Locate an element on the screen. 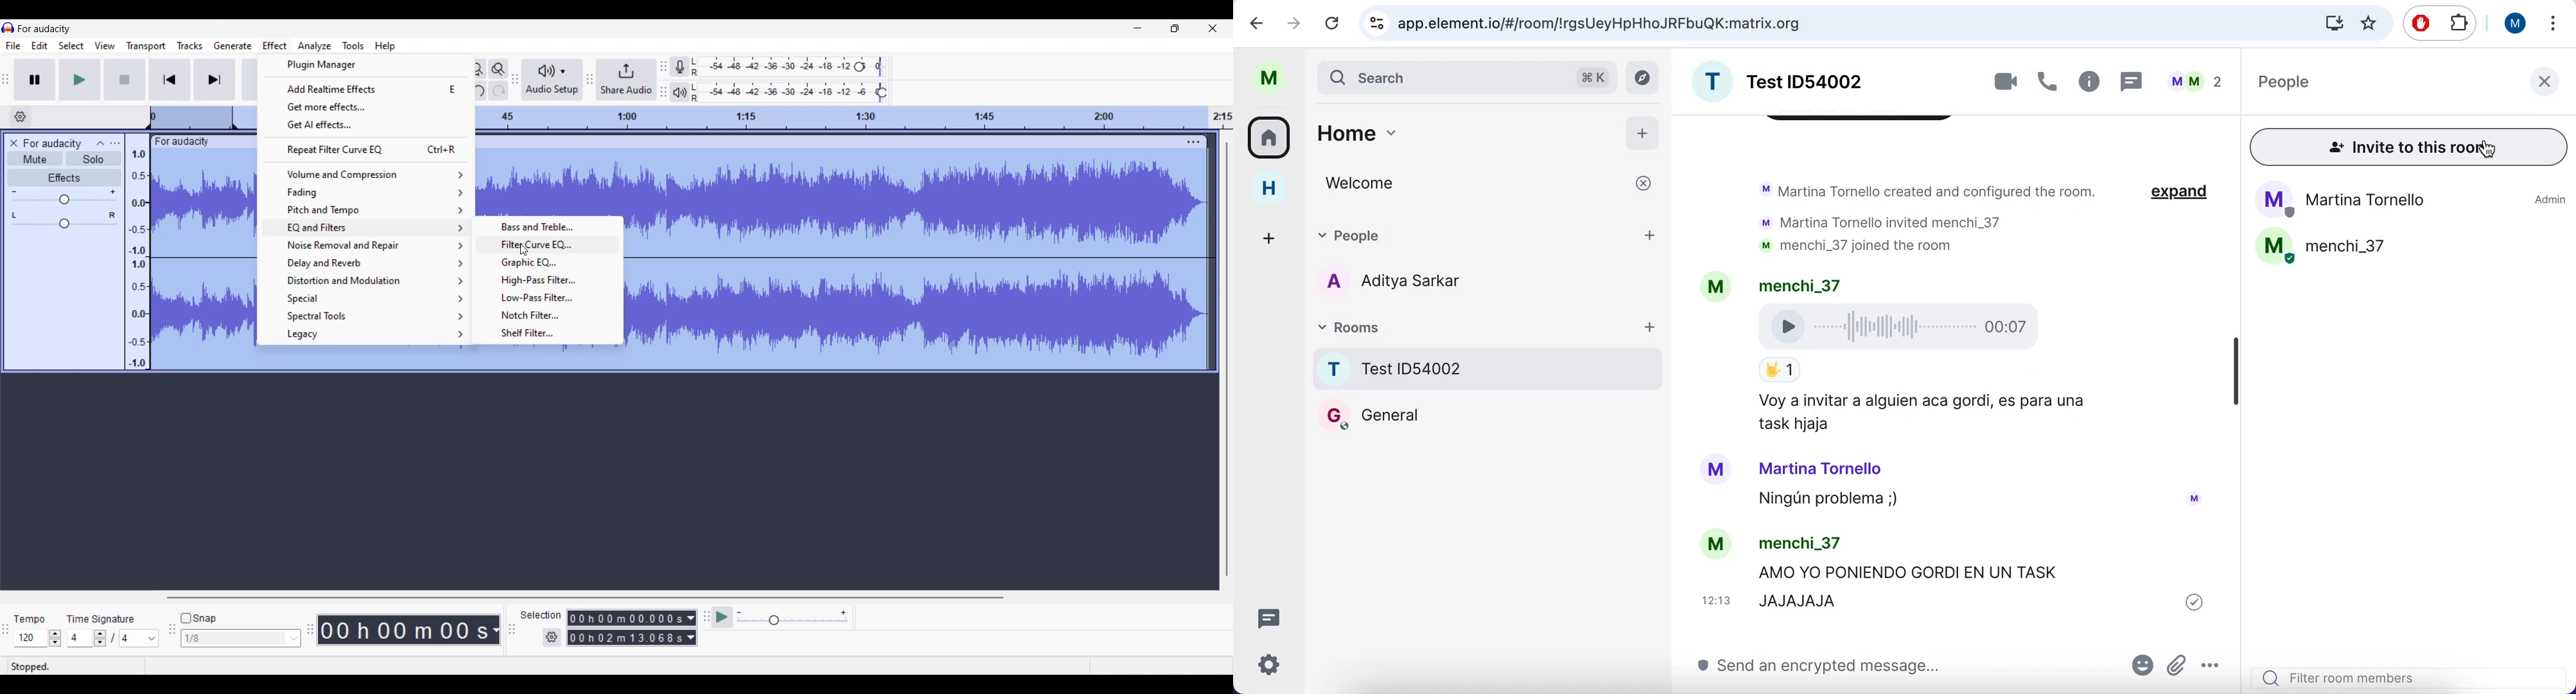 The image size is (2576, 700). Status of current recording is located at coordinates (74, 667).